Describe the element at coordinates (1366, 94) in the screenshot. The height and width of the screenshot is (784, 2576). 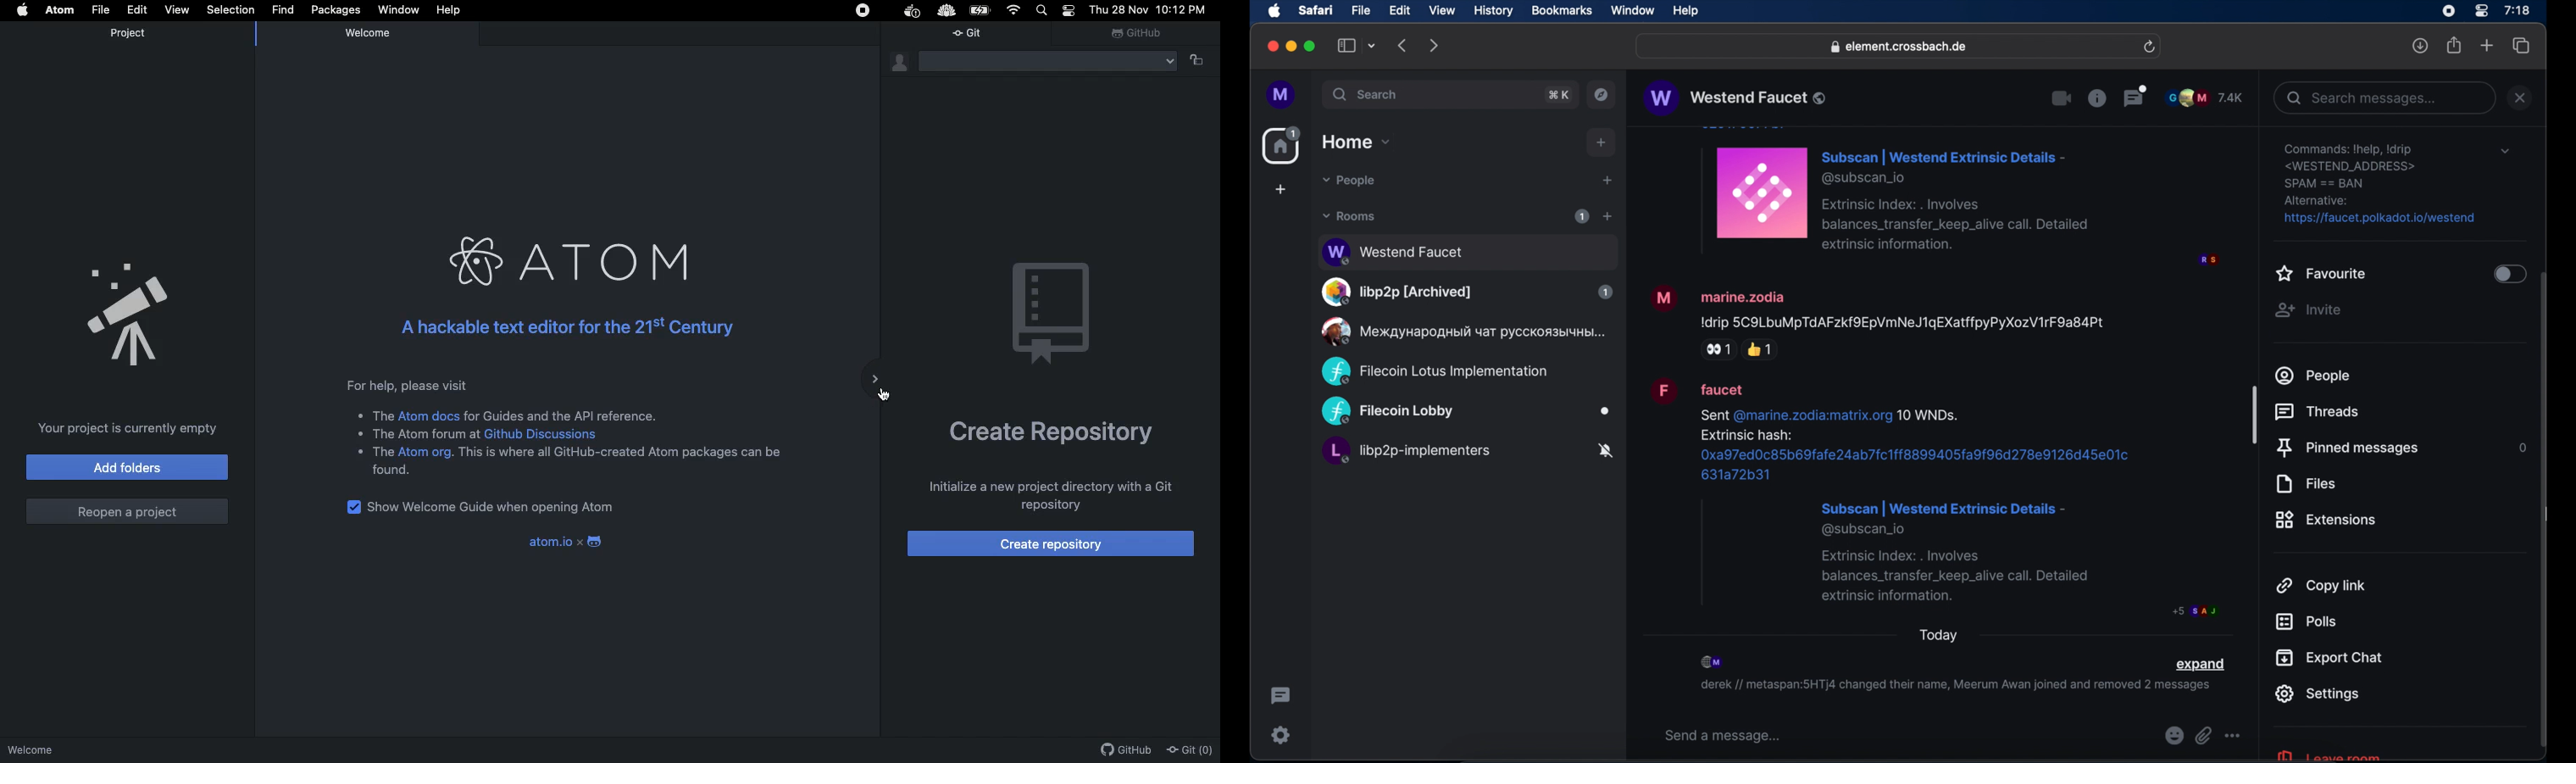
I see `search` at that location.